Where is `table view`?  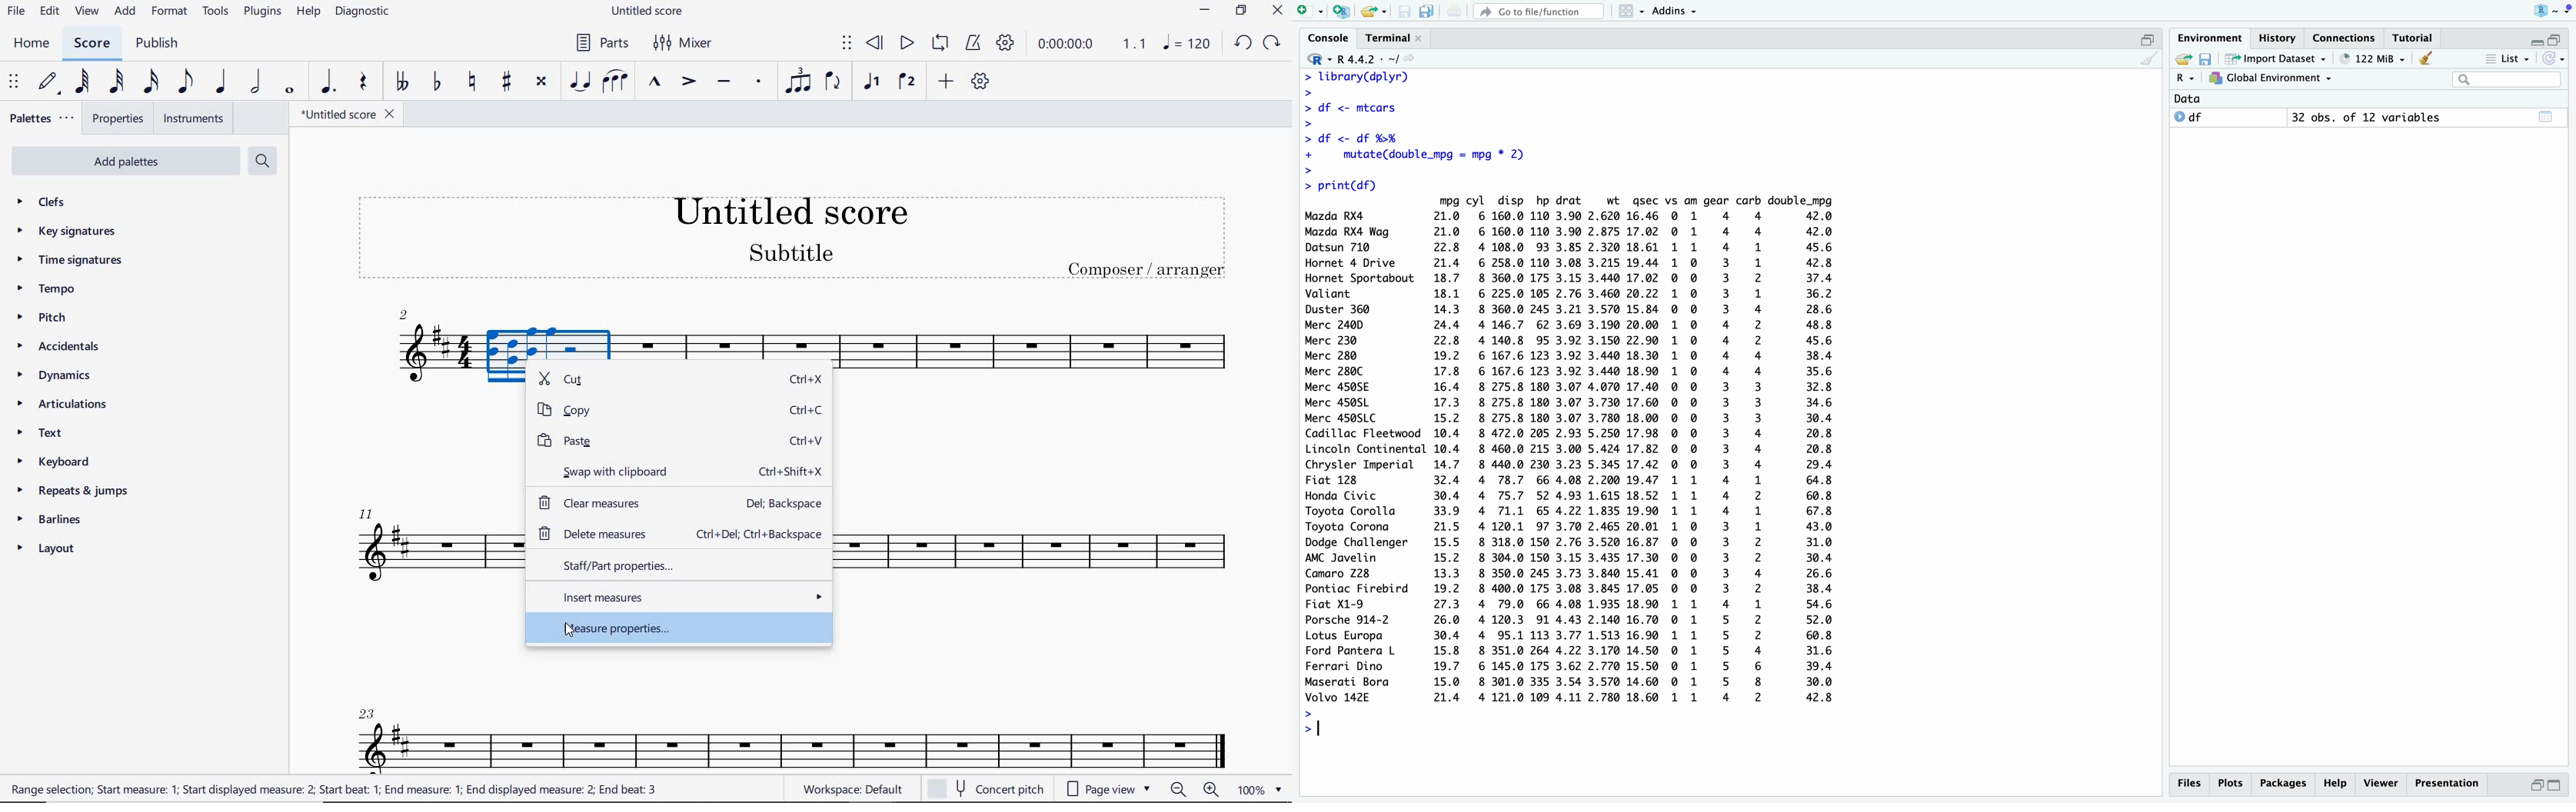 table view is located at coordinates (2547, 116).